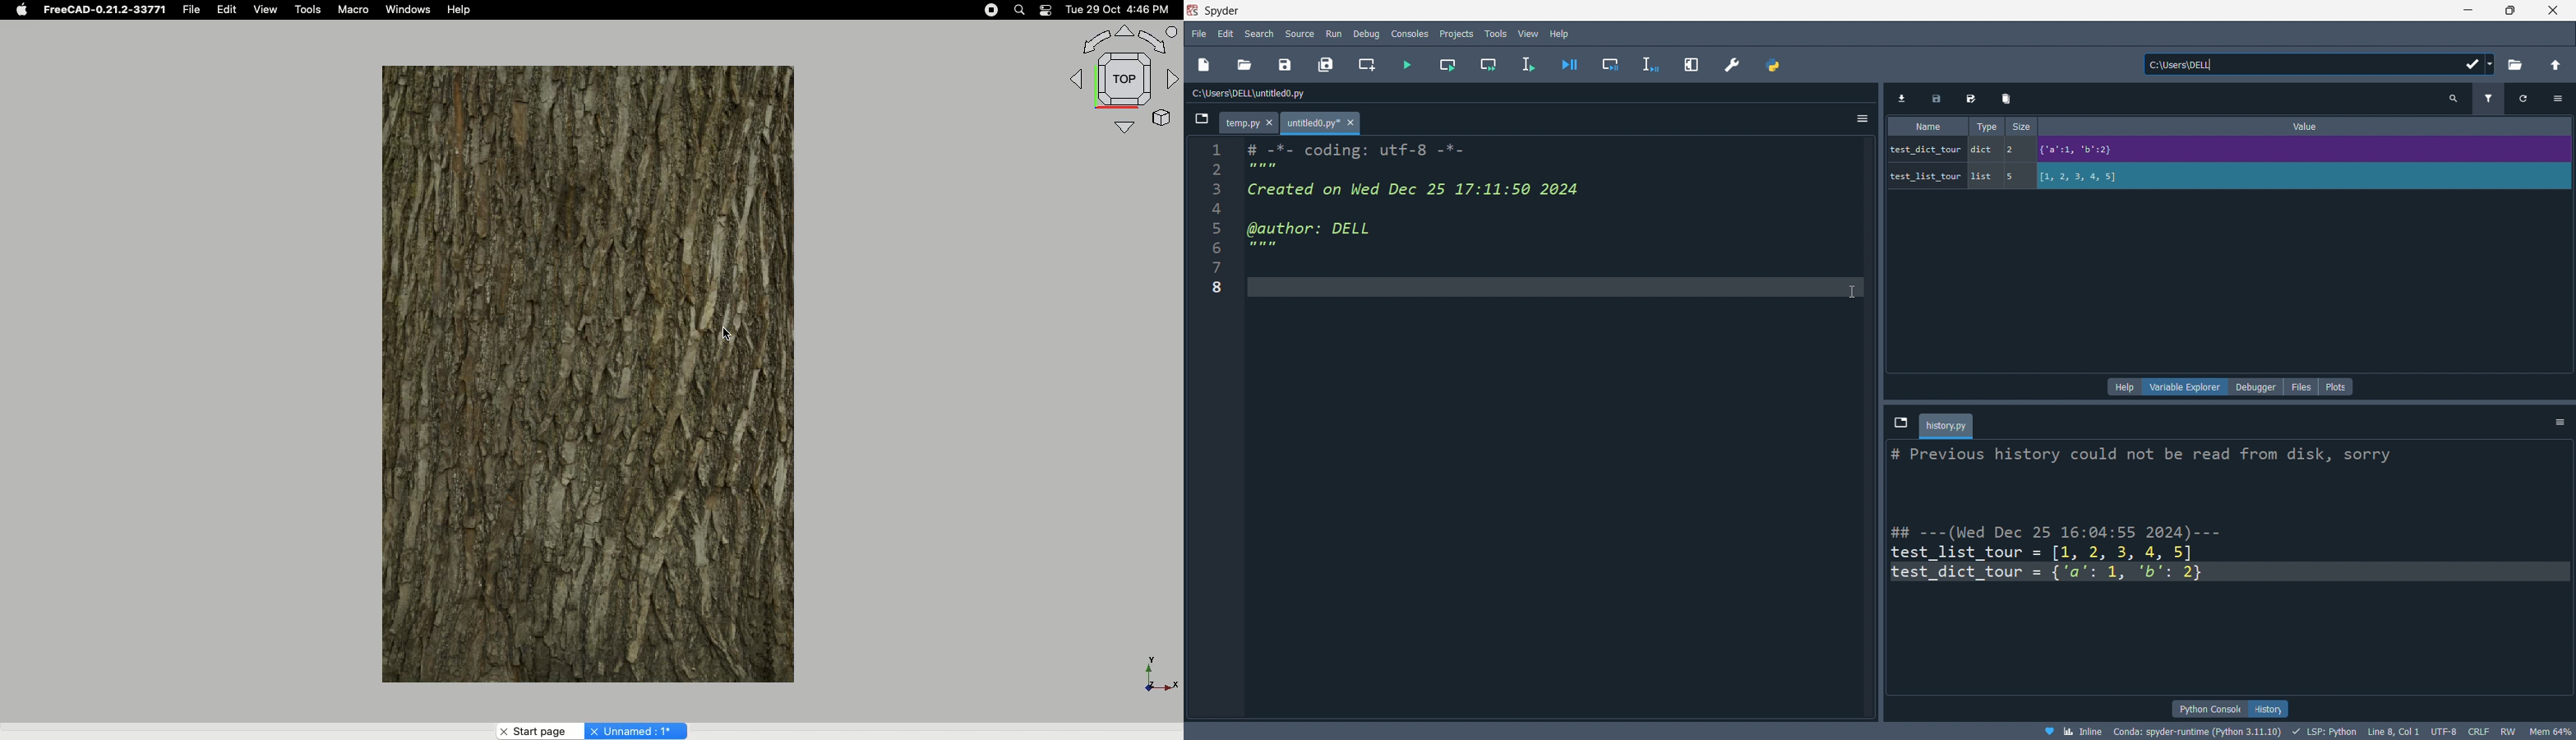 This screenshot has width=2576, height=756. Describe the element at coordinates (2477, 732) in the screenshot. I see `crlf` at that location.